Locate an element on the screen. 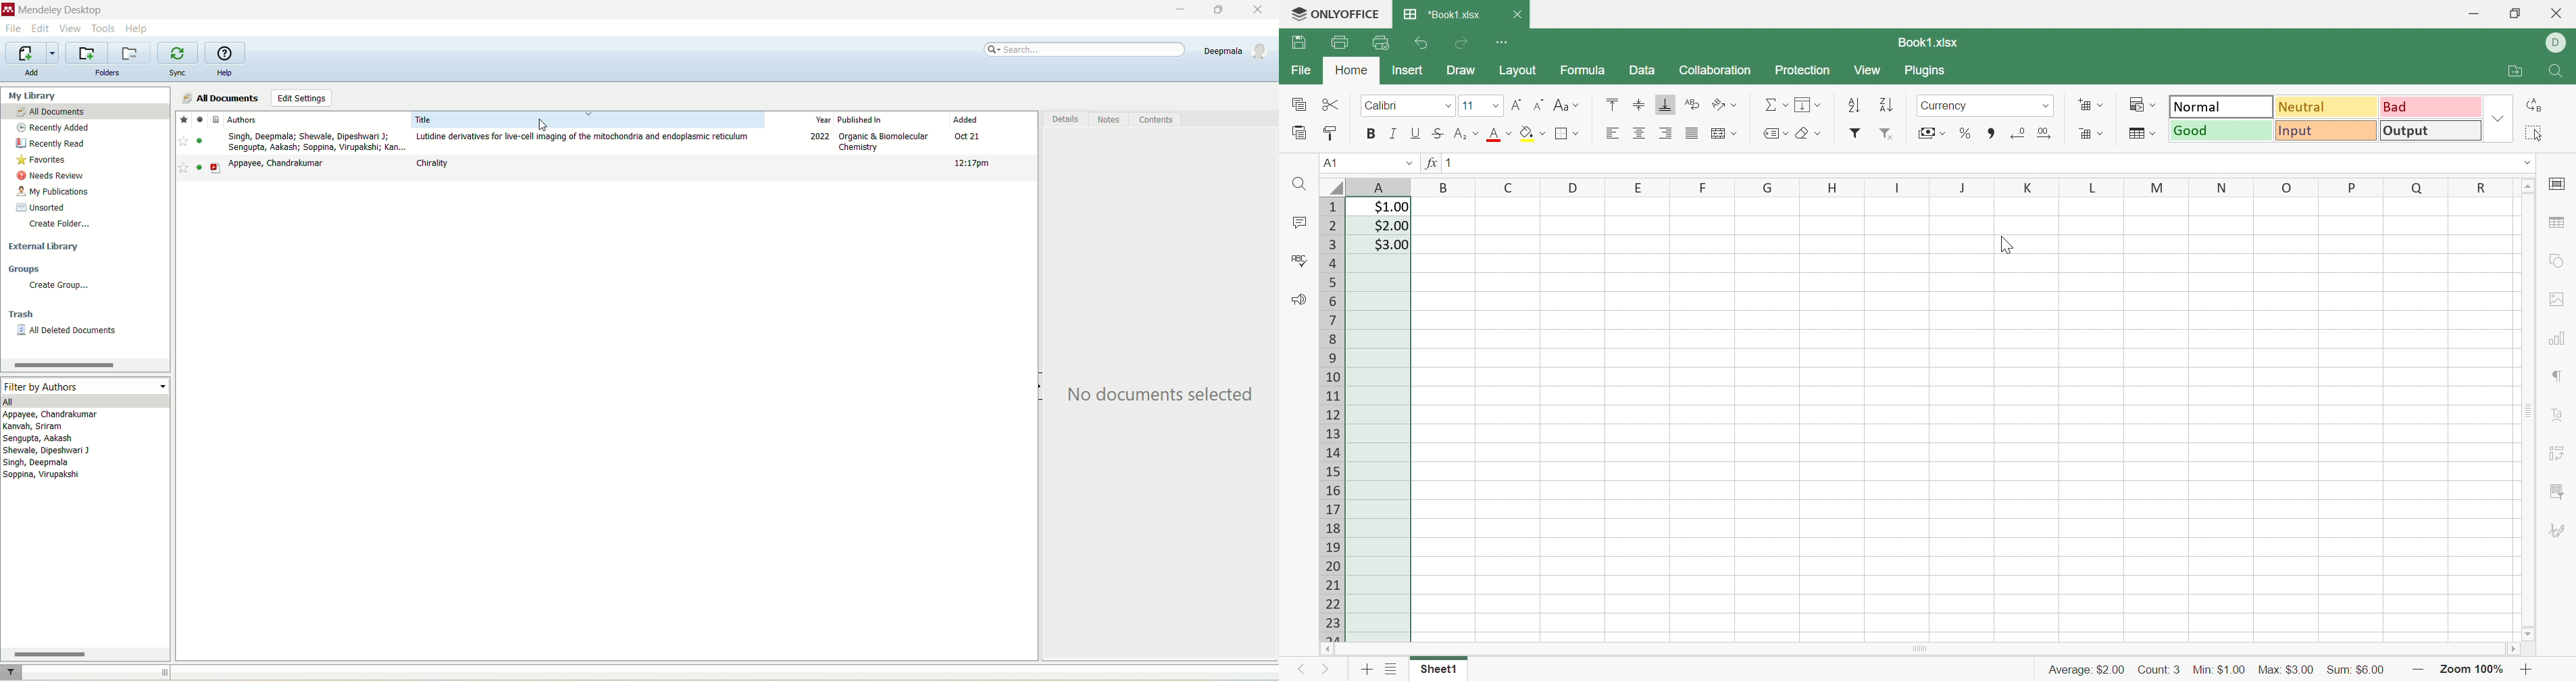 This screenshot has width=2576, height=700. Filter is located at coordinates (1854, 133).